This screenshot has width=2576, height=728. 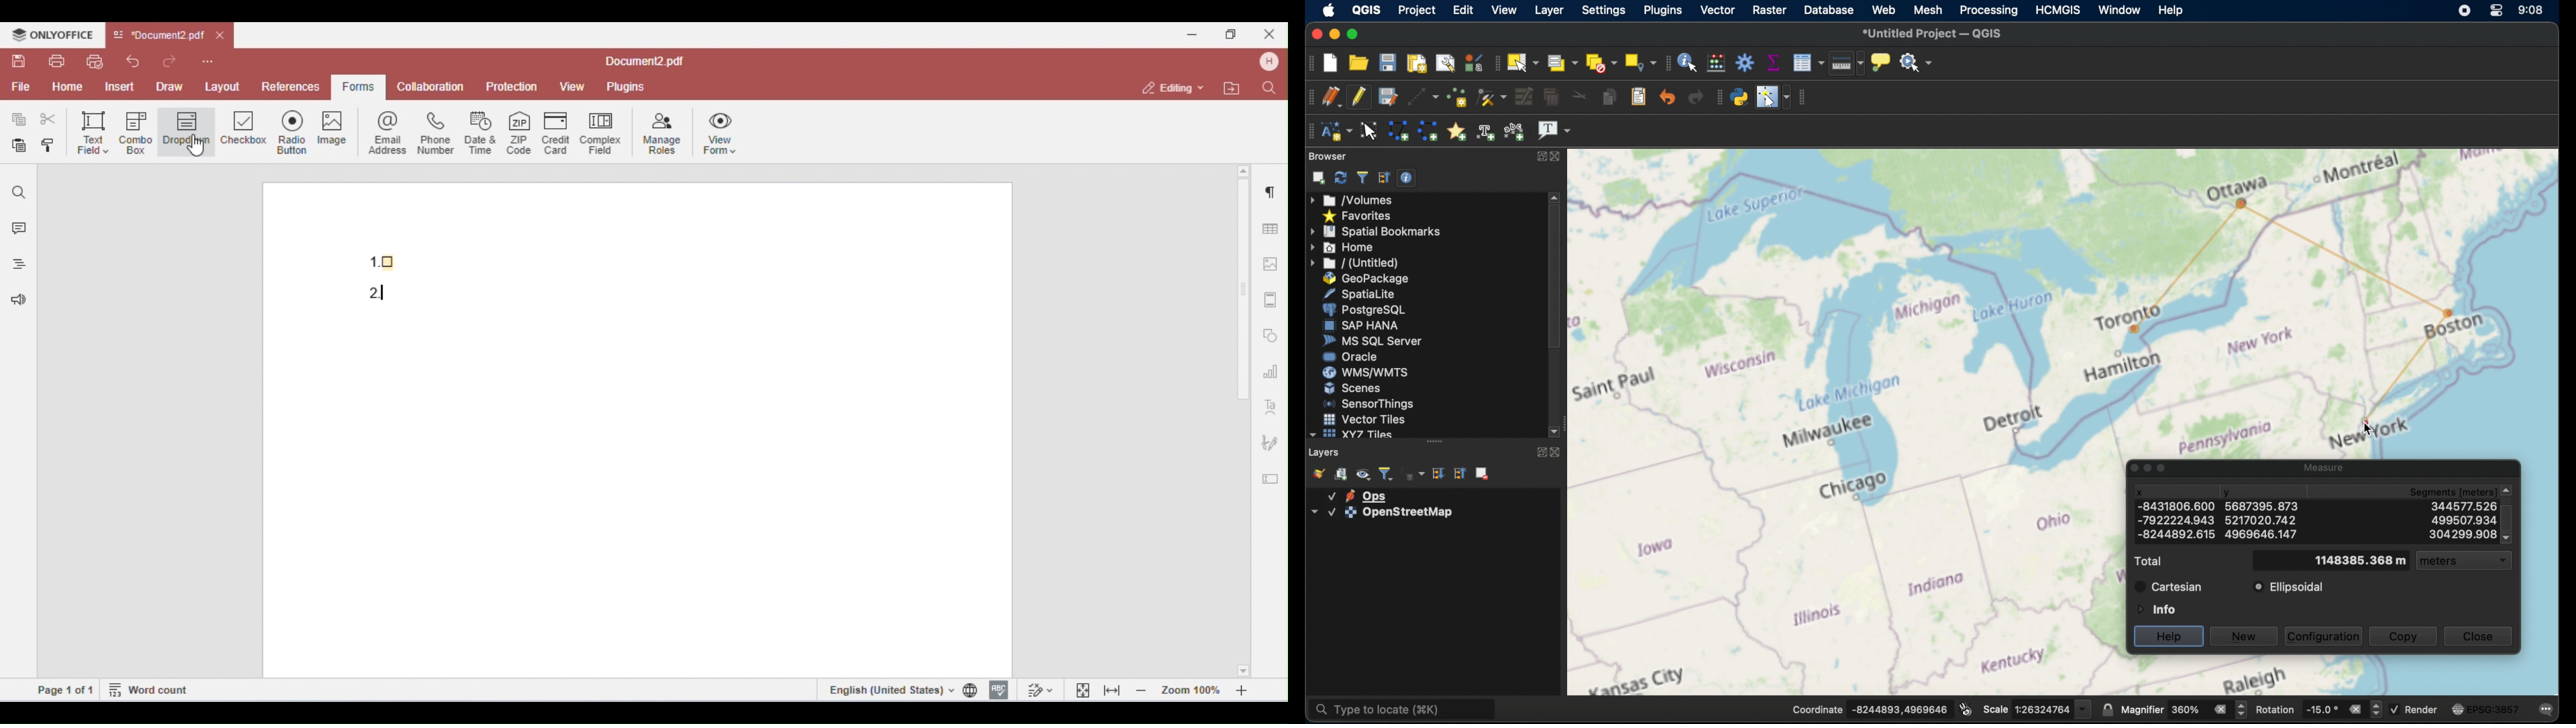 What do you see at coordinates (2463, 11) in the screenshot?
I see `screen recorder icon` at bounding box center [2463, 11].